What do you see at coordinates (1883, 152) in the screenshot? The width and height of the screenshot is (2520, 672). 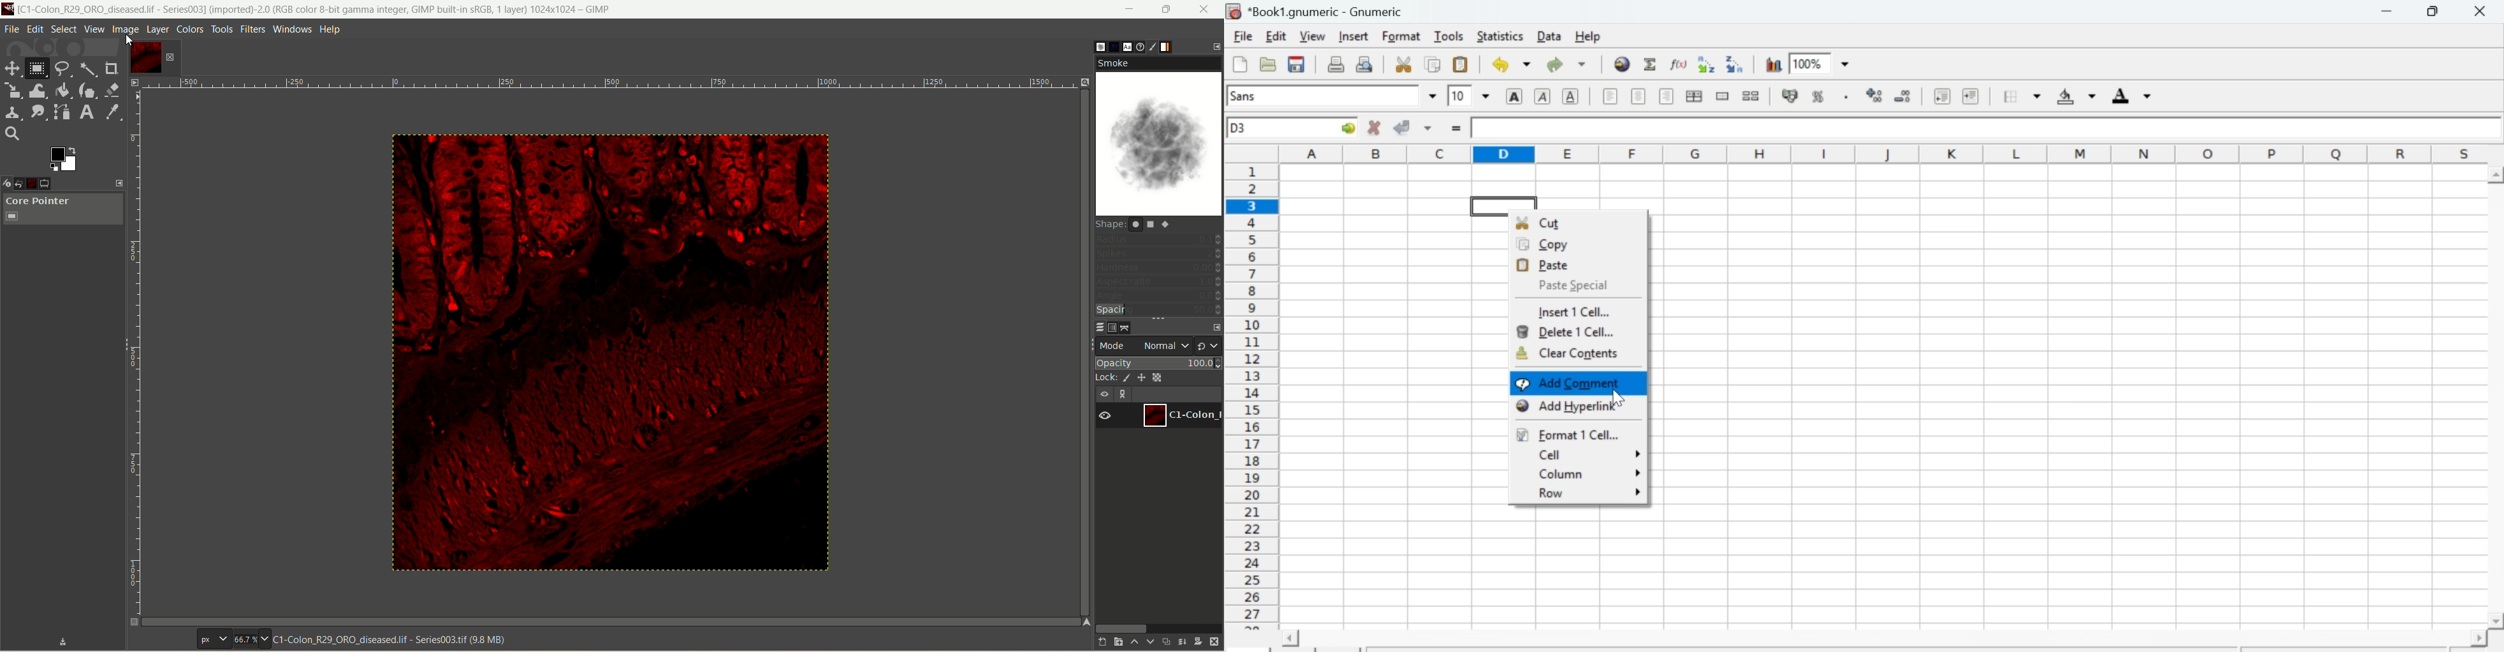 I see `alphabets row` at bounding box center [1883, 152].